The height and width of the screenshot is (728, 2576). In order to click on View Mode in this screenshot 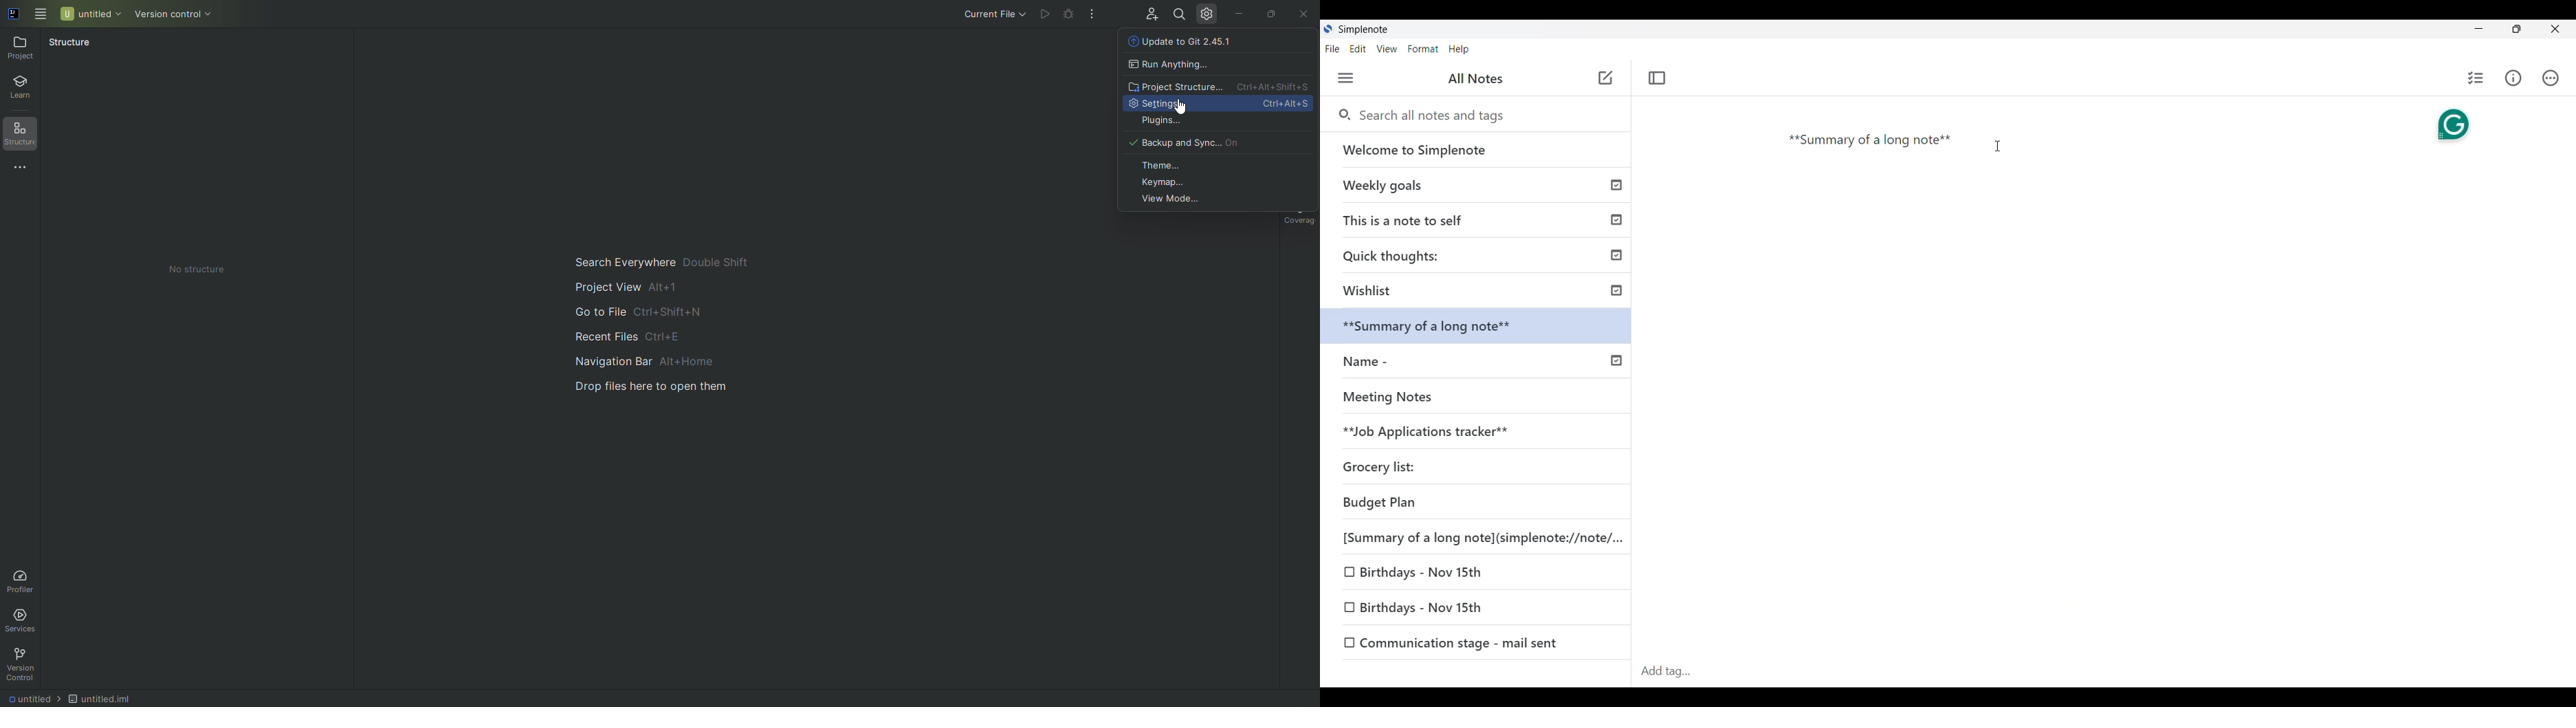, I will do `click(1215, 203)`.